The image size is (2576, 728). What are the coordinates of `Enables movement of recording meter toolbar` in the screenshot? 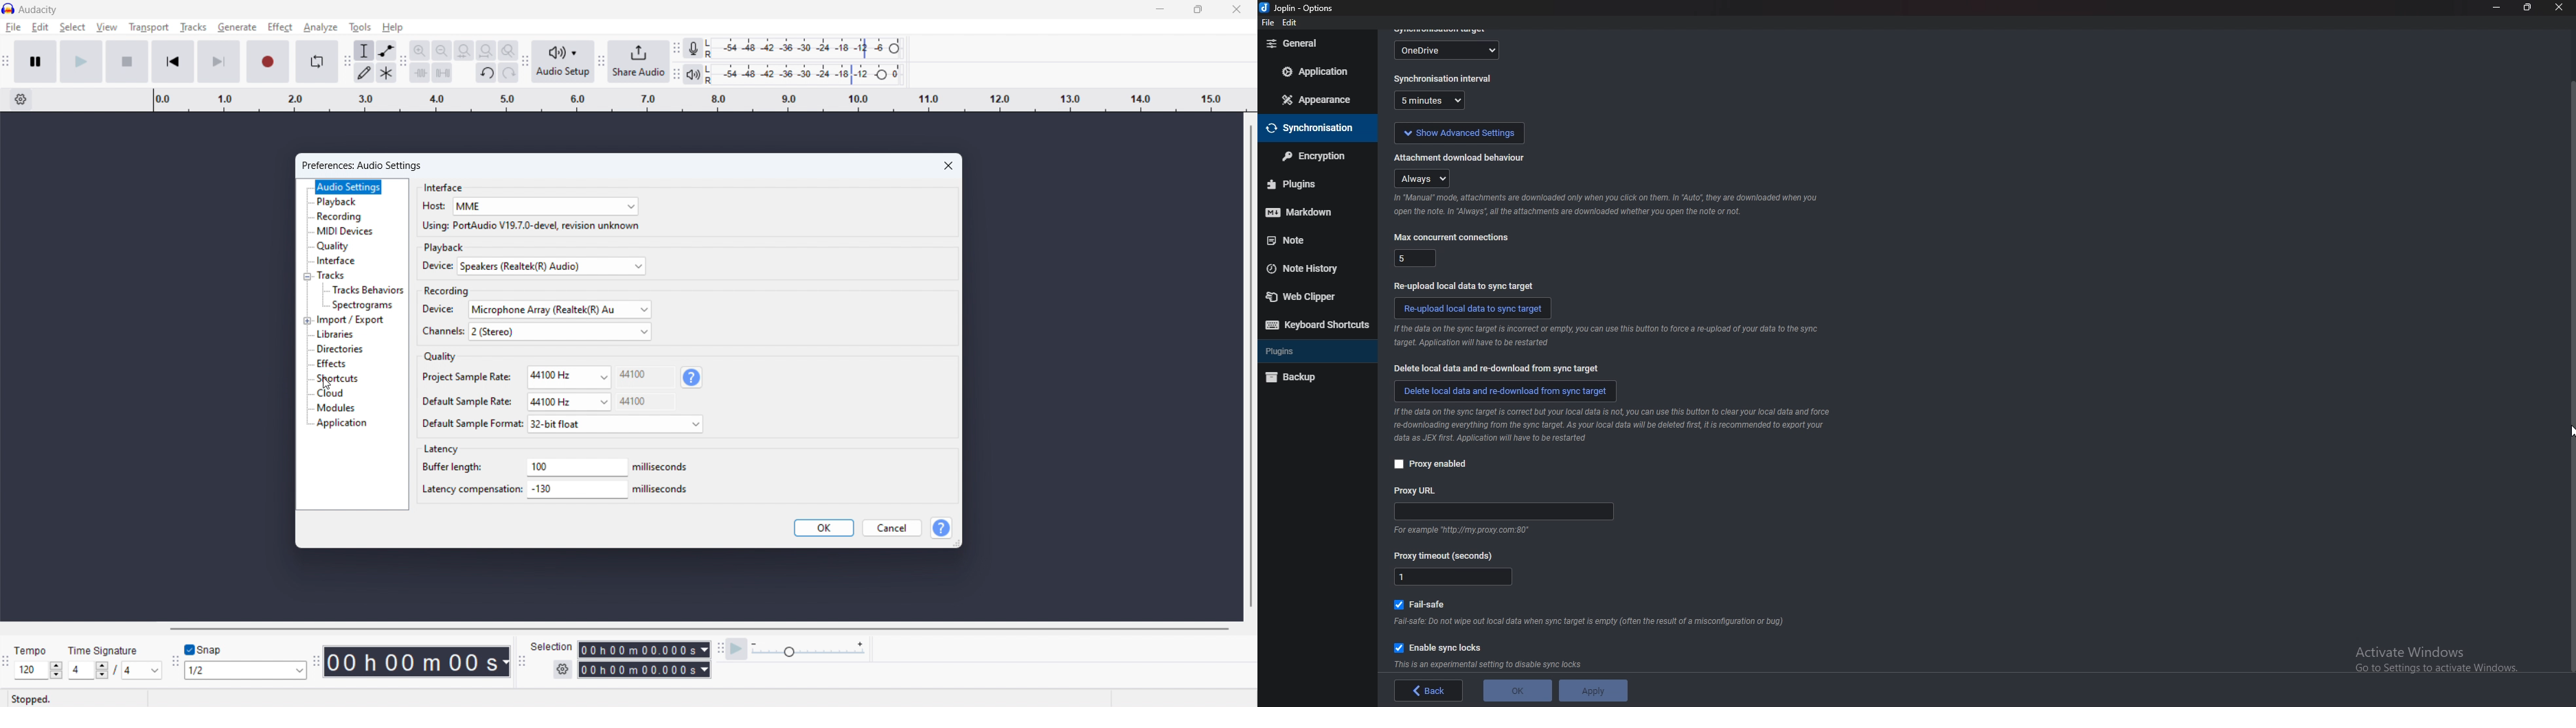 It's located at (676, 48).